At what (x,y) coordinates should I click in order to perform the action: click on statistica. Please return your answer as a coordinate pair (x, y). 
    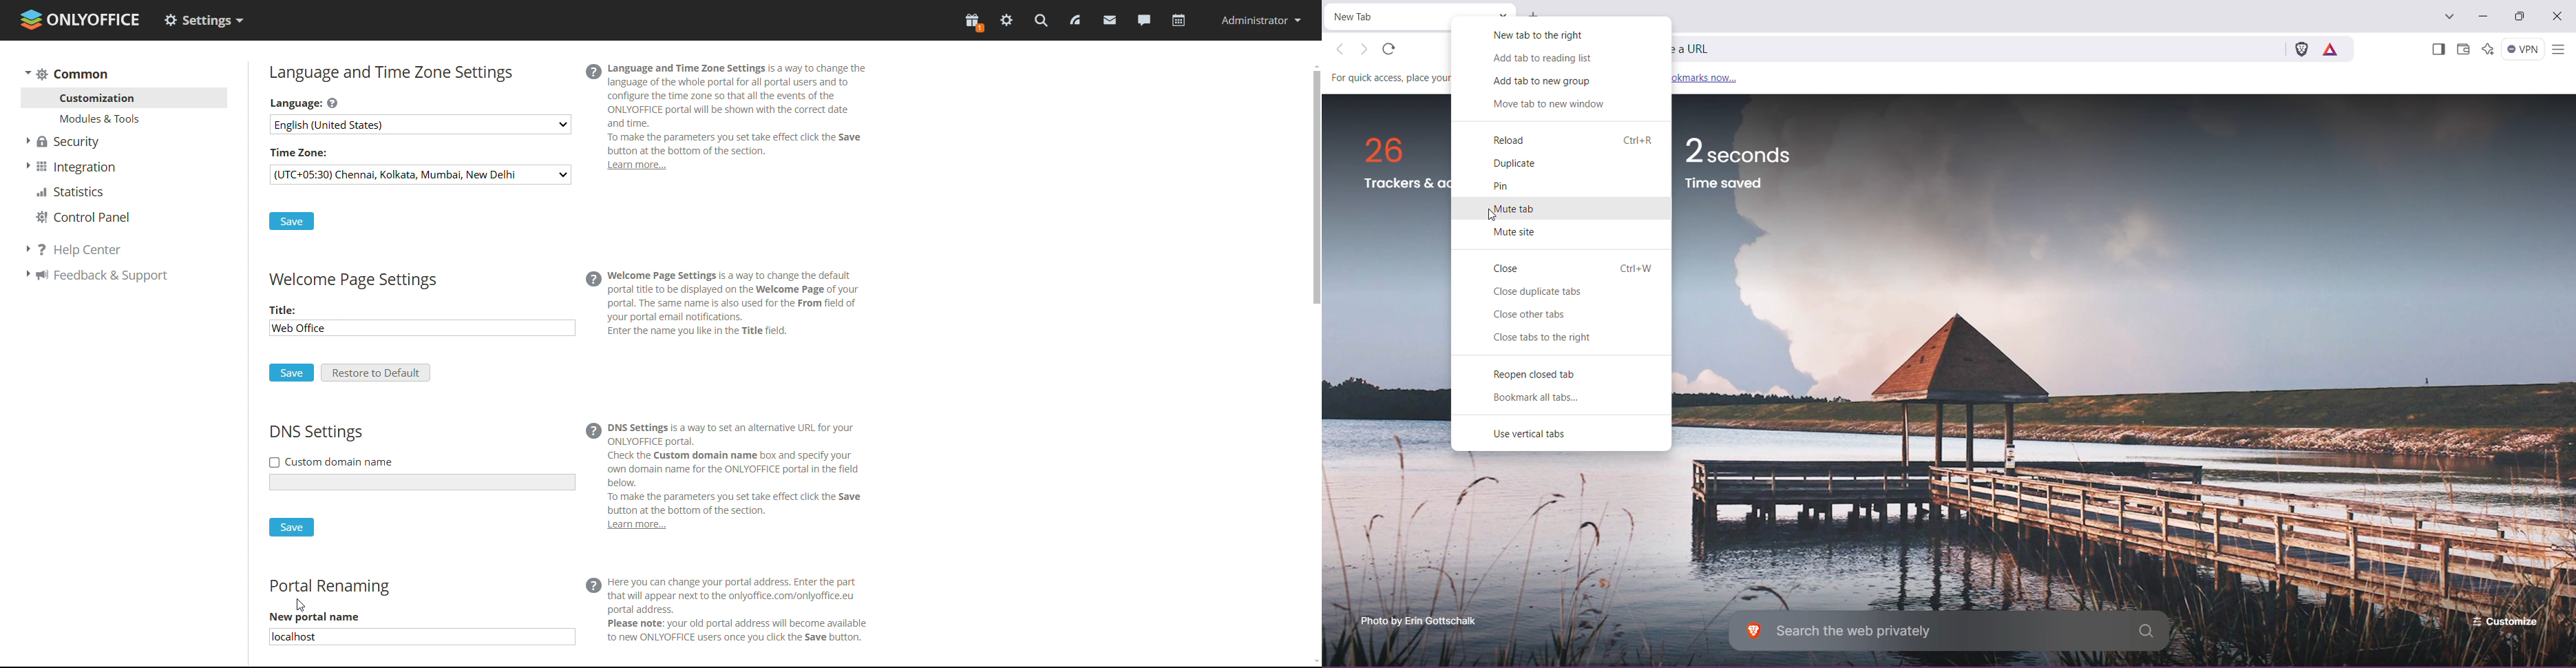
    Looking at the image, I should click on (72, 192).